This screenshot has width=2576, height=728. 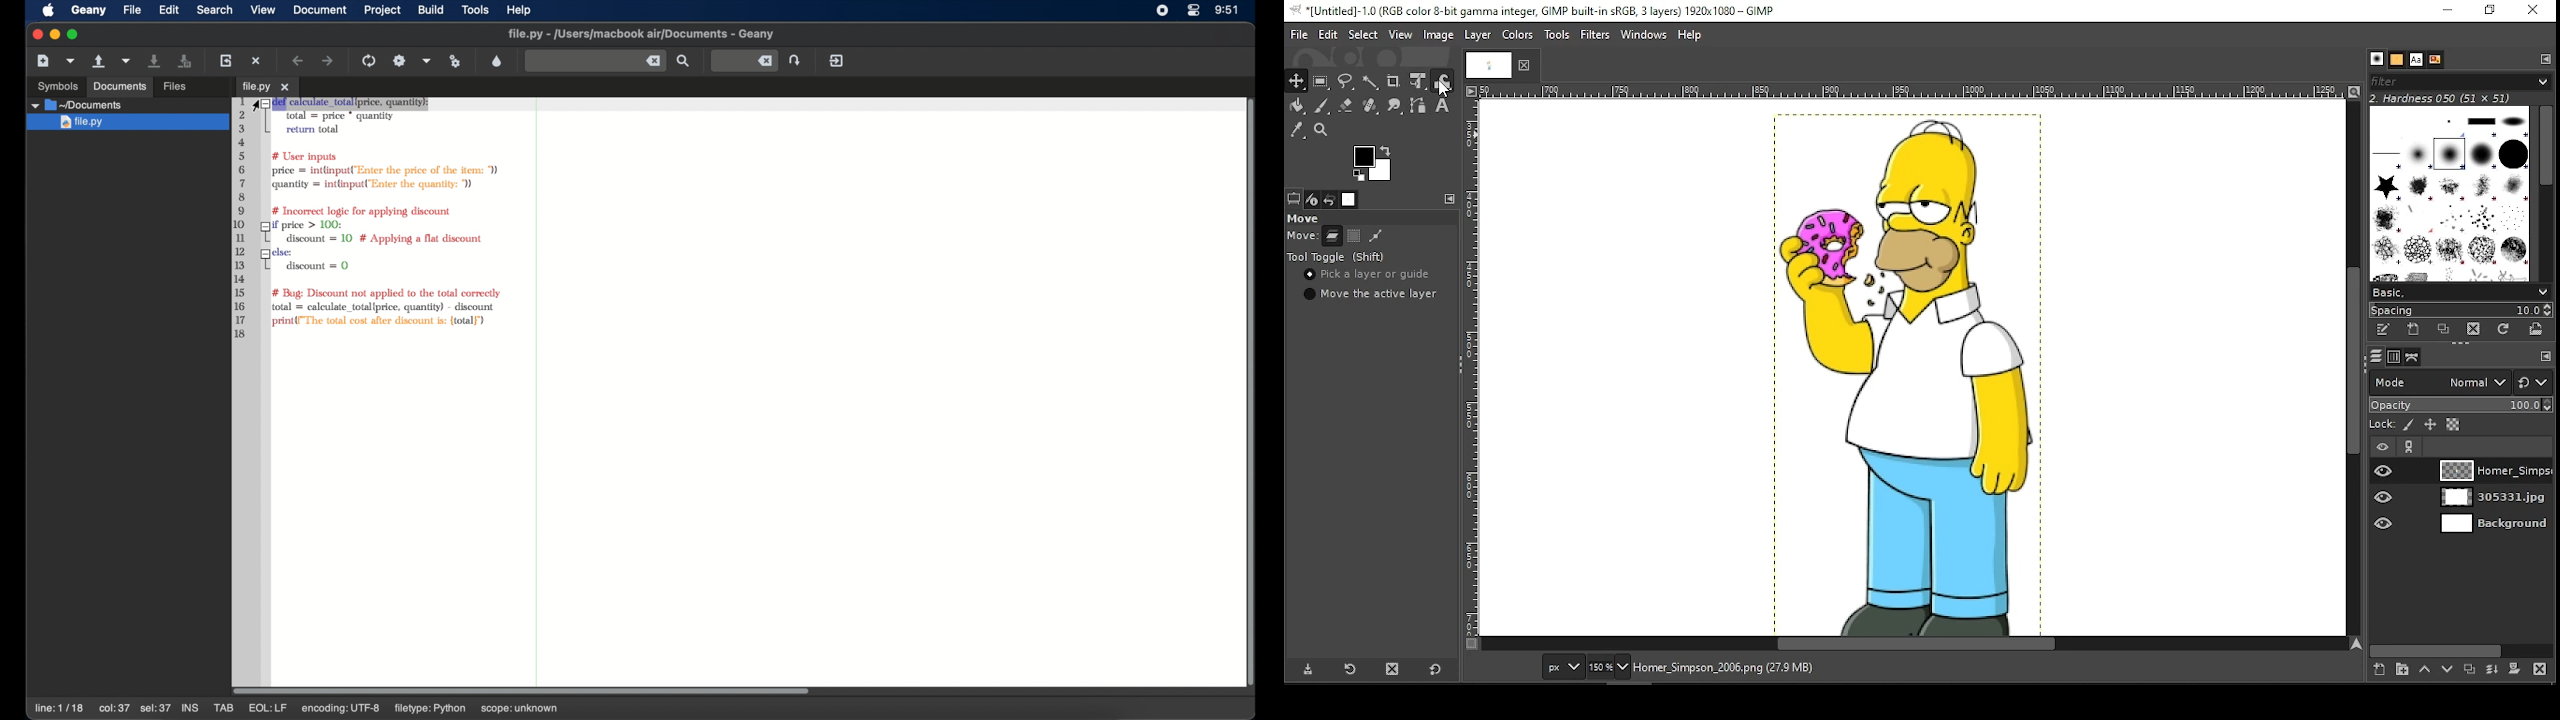 I want to click on link, so click(x=2409, y=447).